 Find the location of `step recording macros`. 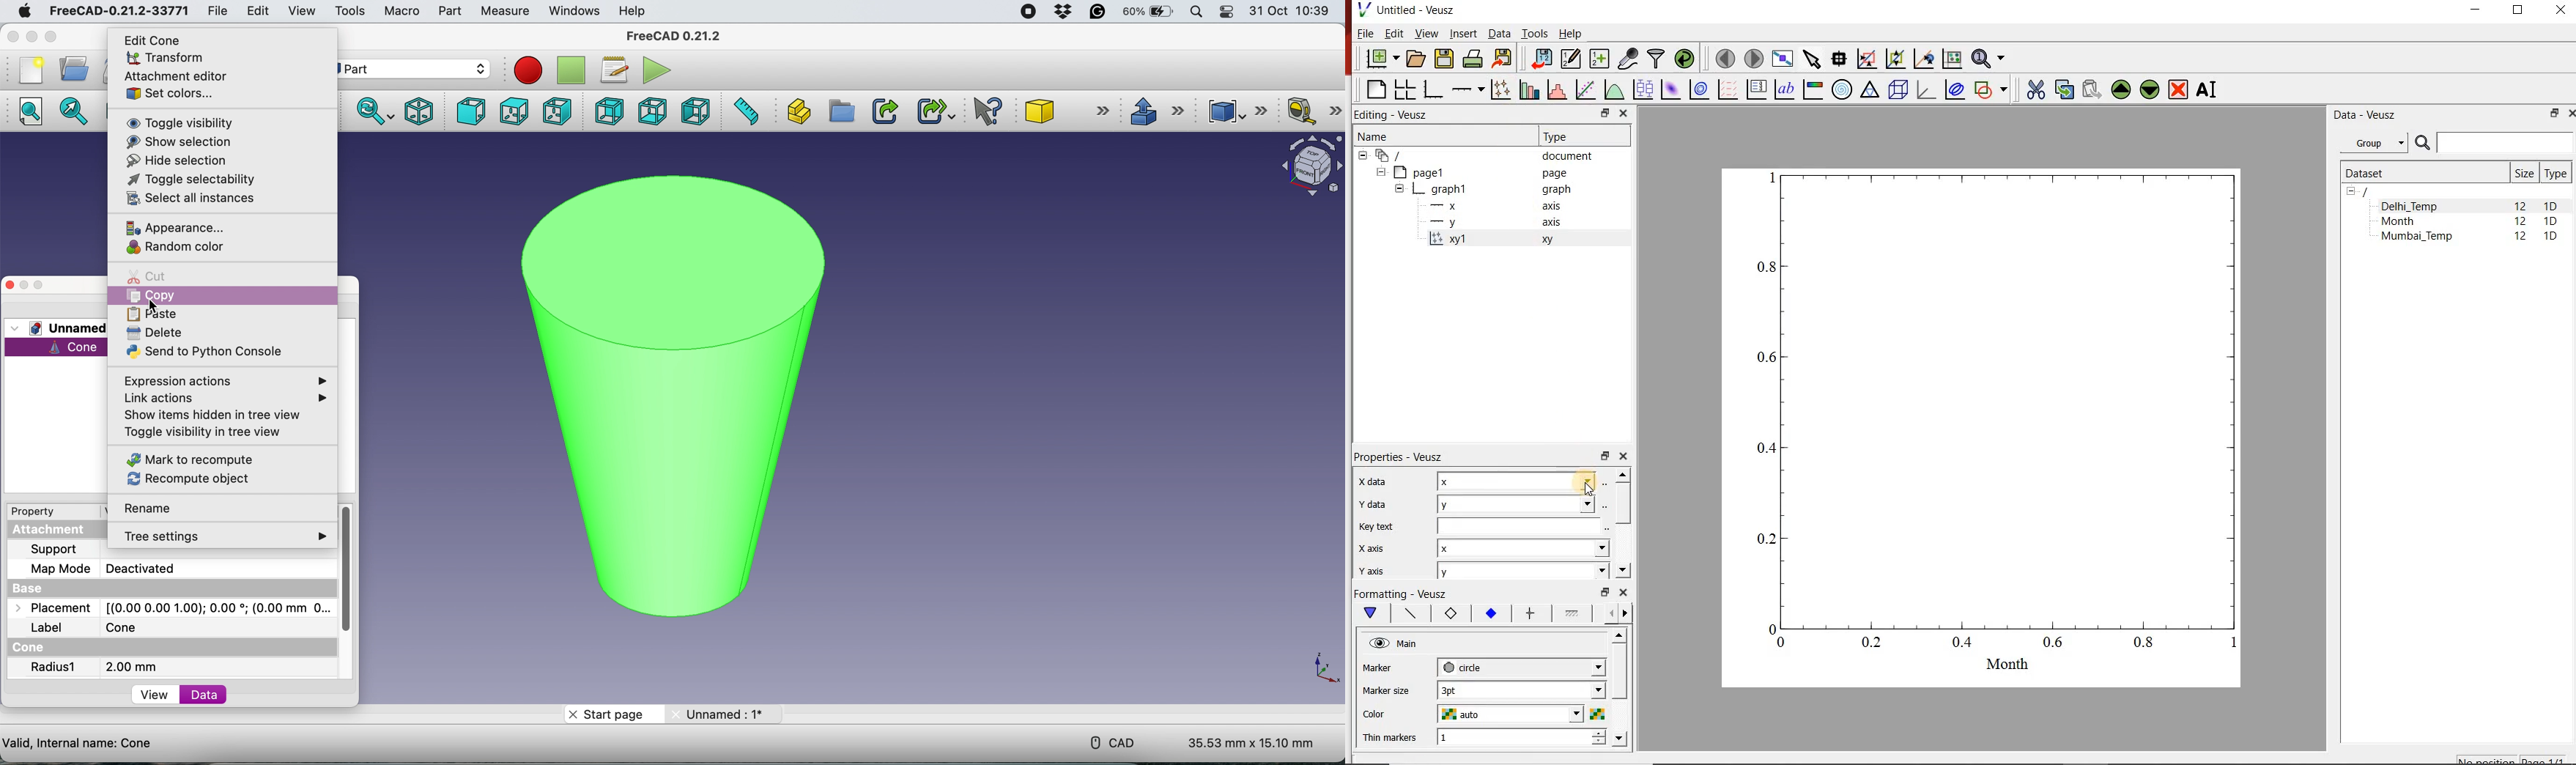

step recording macros is located at coordinates (571, 71).